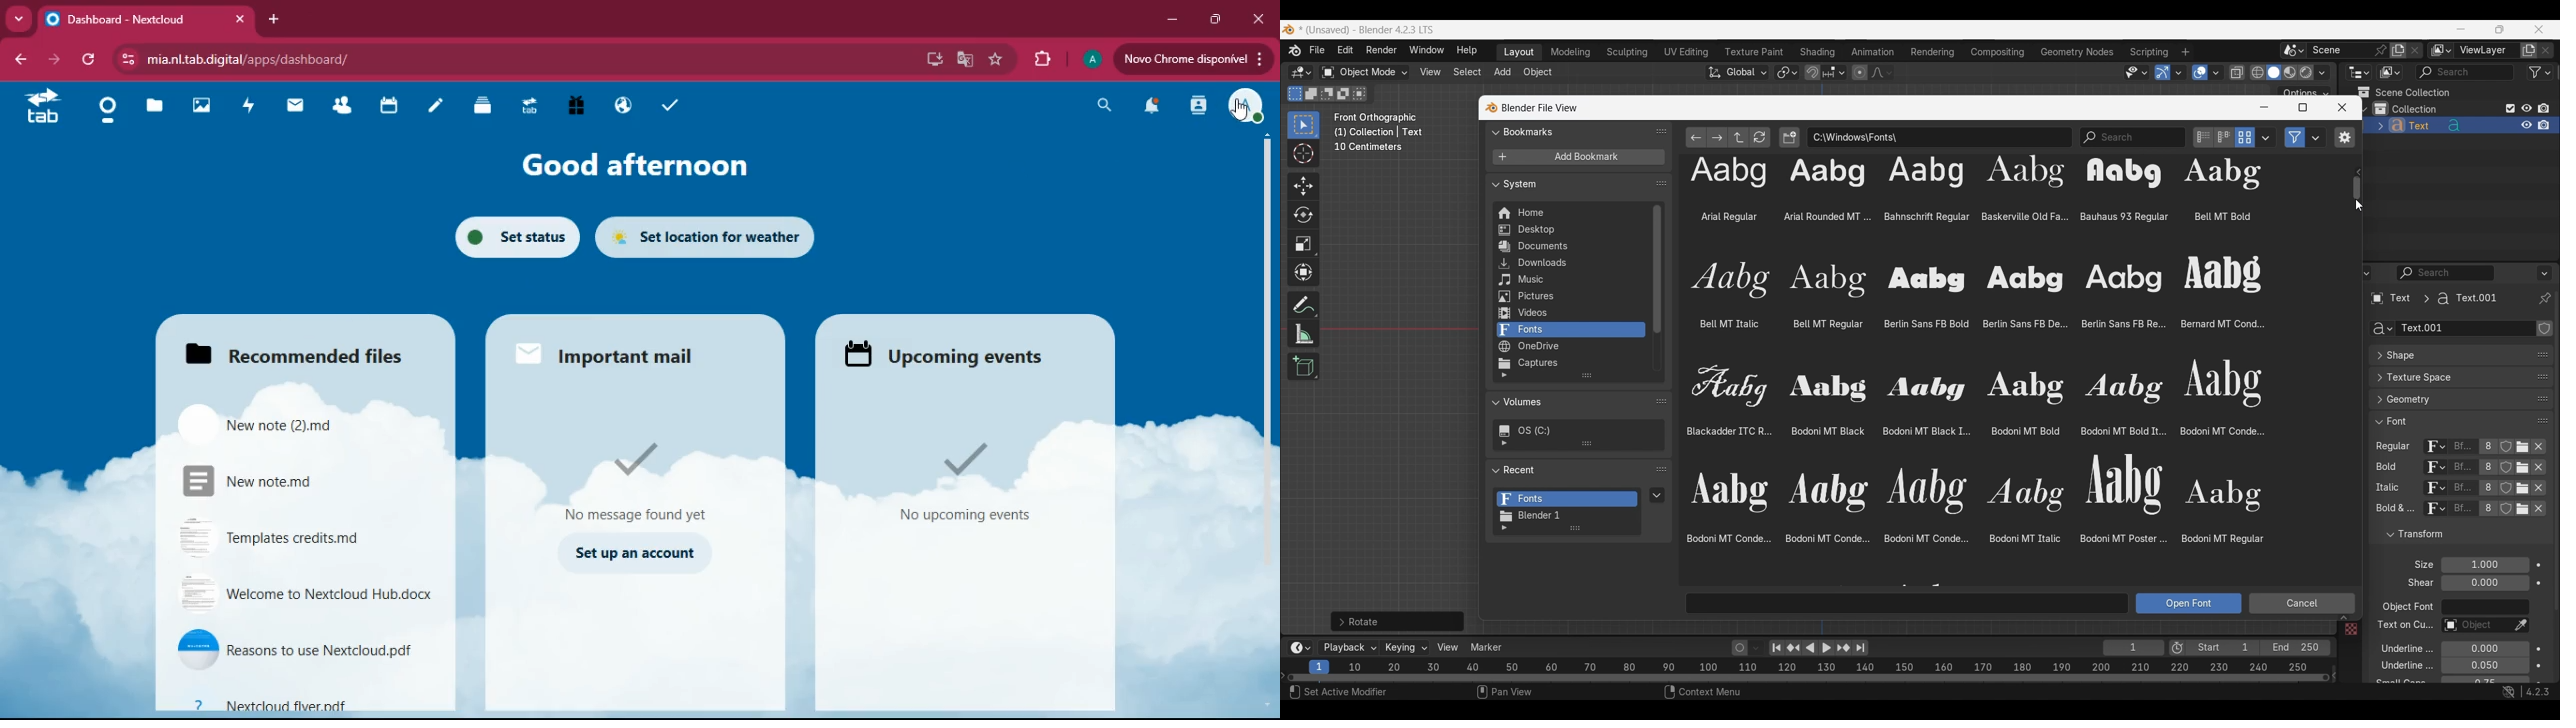  What do you see at coordinates (2399, 648) in the screenshot?
I see `underline` at bounding box center [2399, 648].